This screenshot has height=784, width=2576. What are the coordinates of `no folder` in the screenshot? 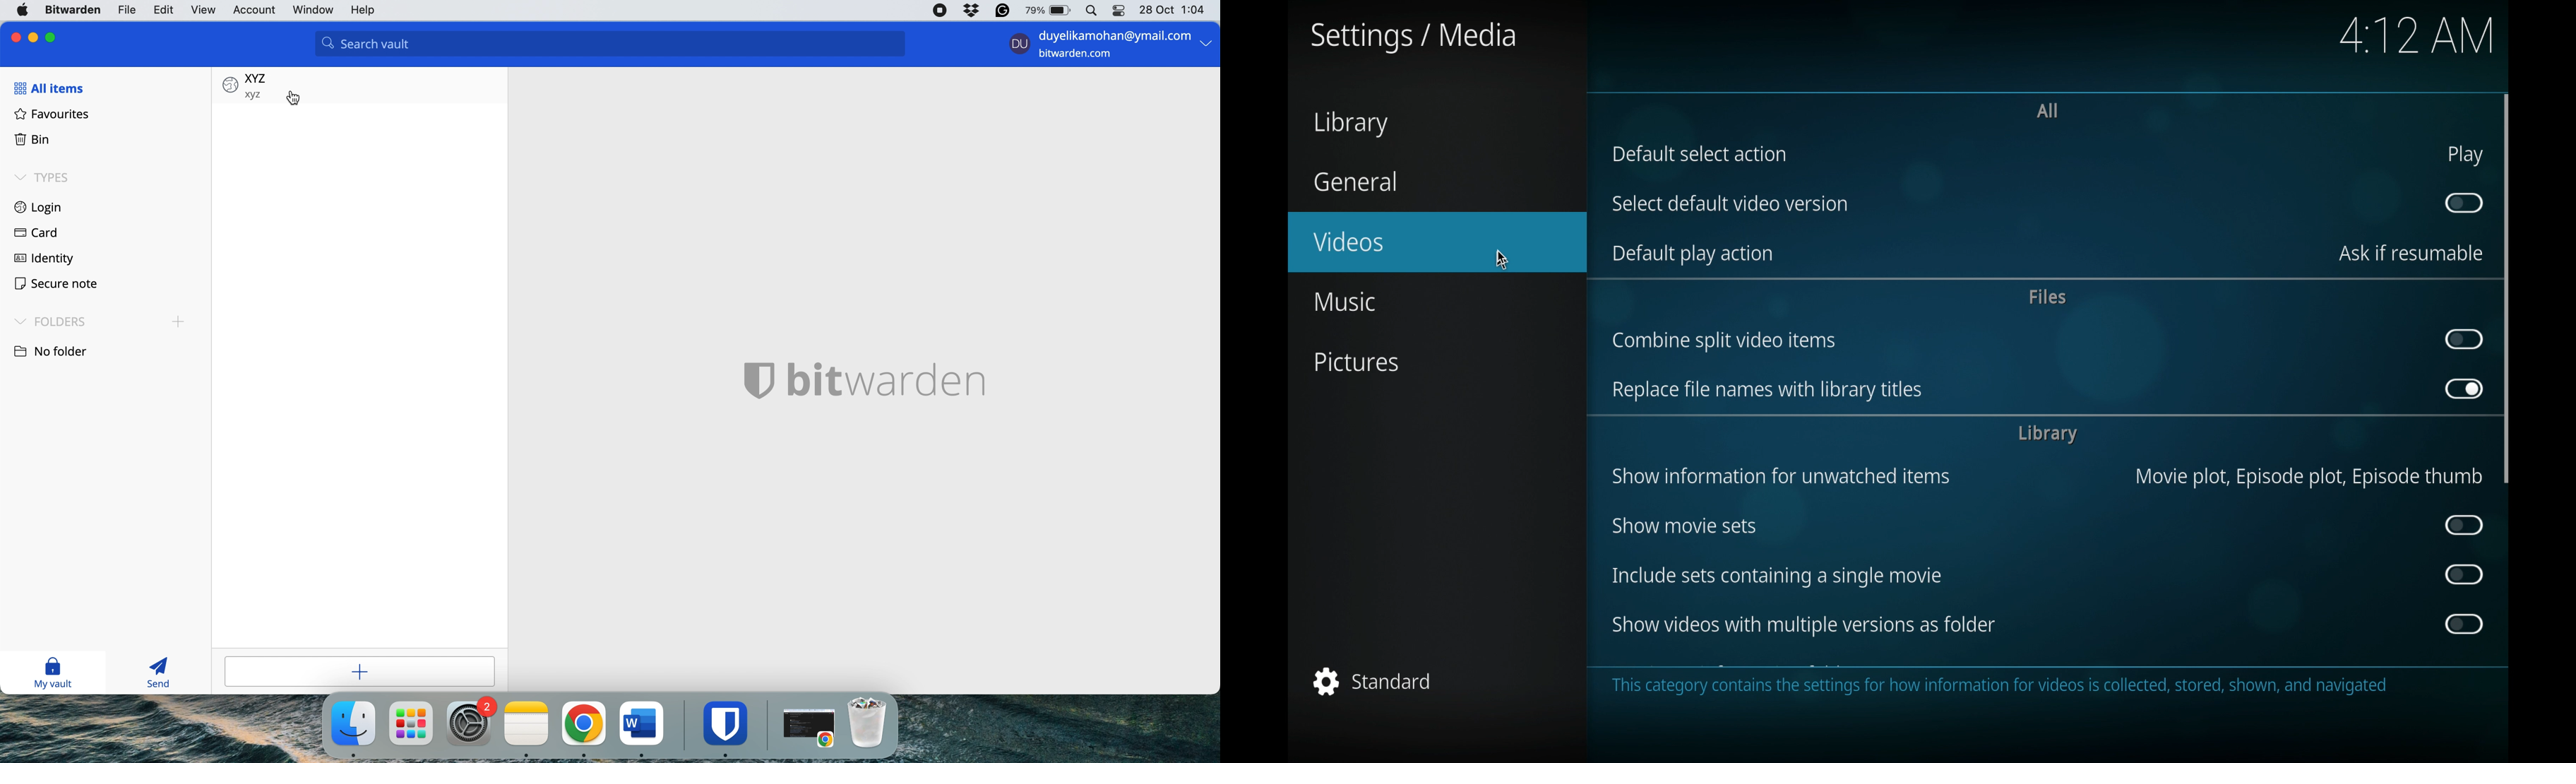 It's located at (59, 350).